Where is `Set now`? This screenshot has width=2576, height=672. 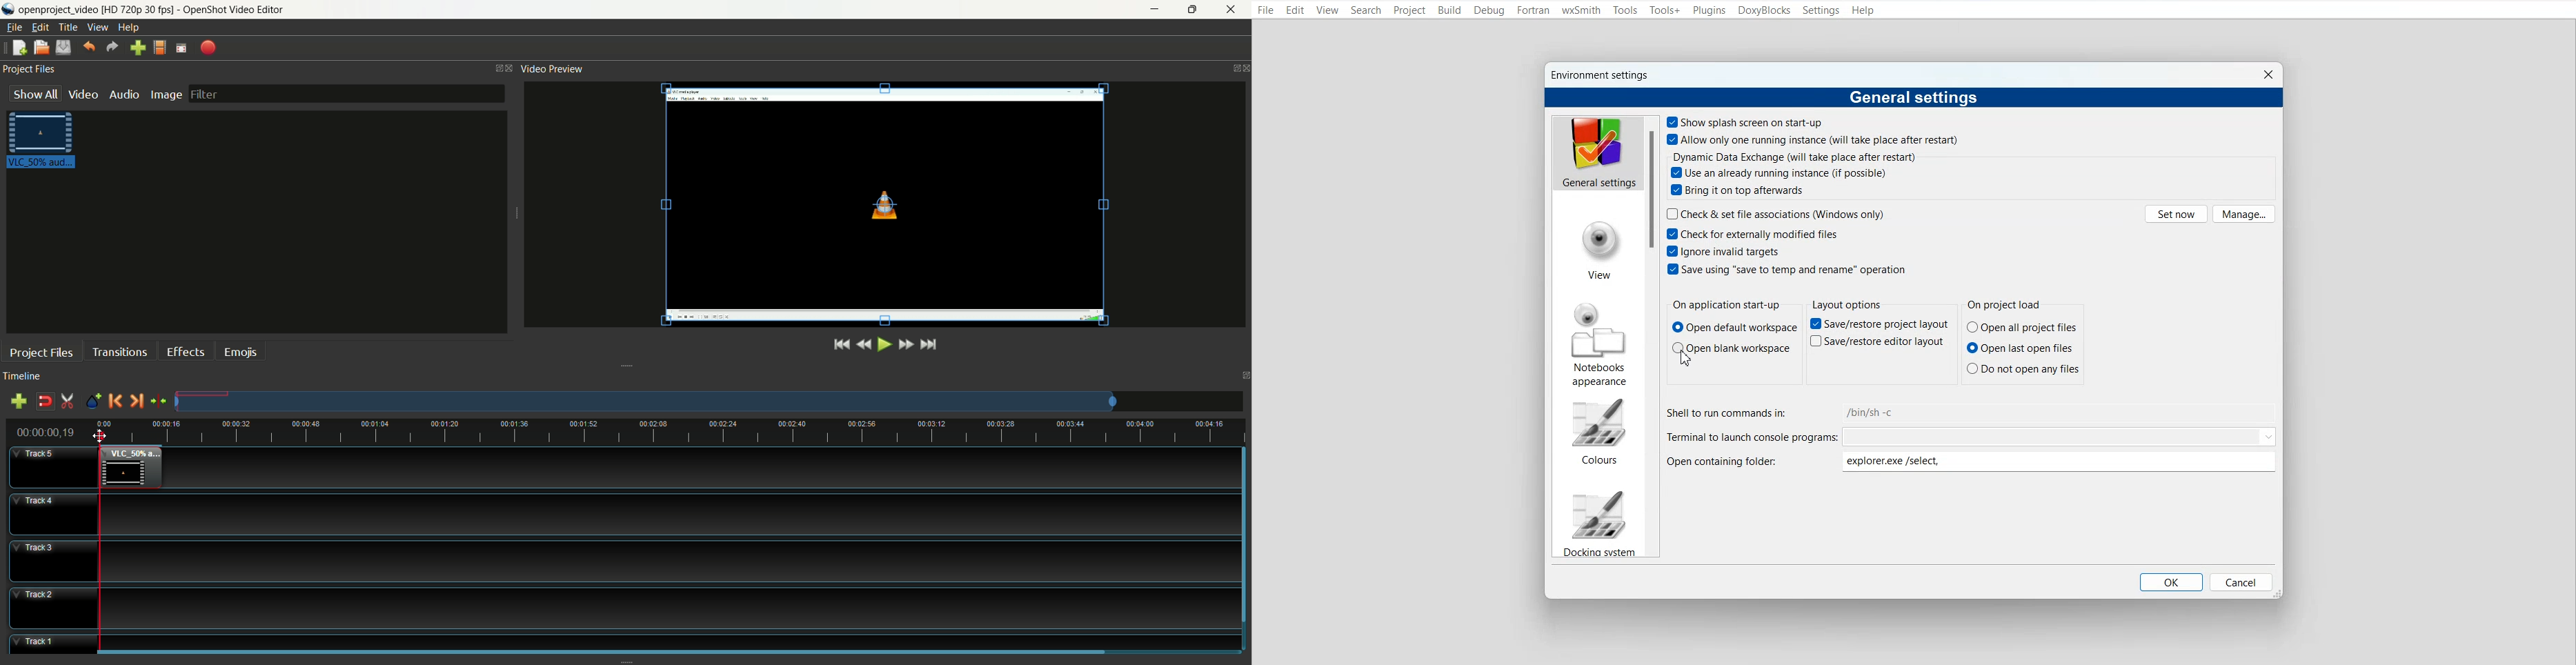
Set now is located at coordinates (2176, 213).